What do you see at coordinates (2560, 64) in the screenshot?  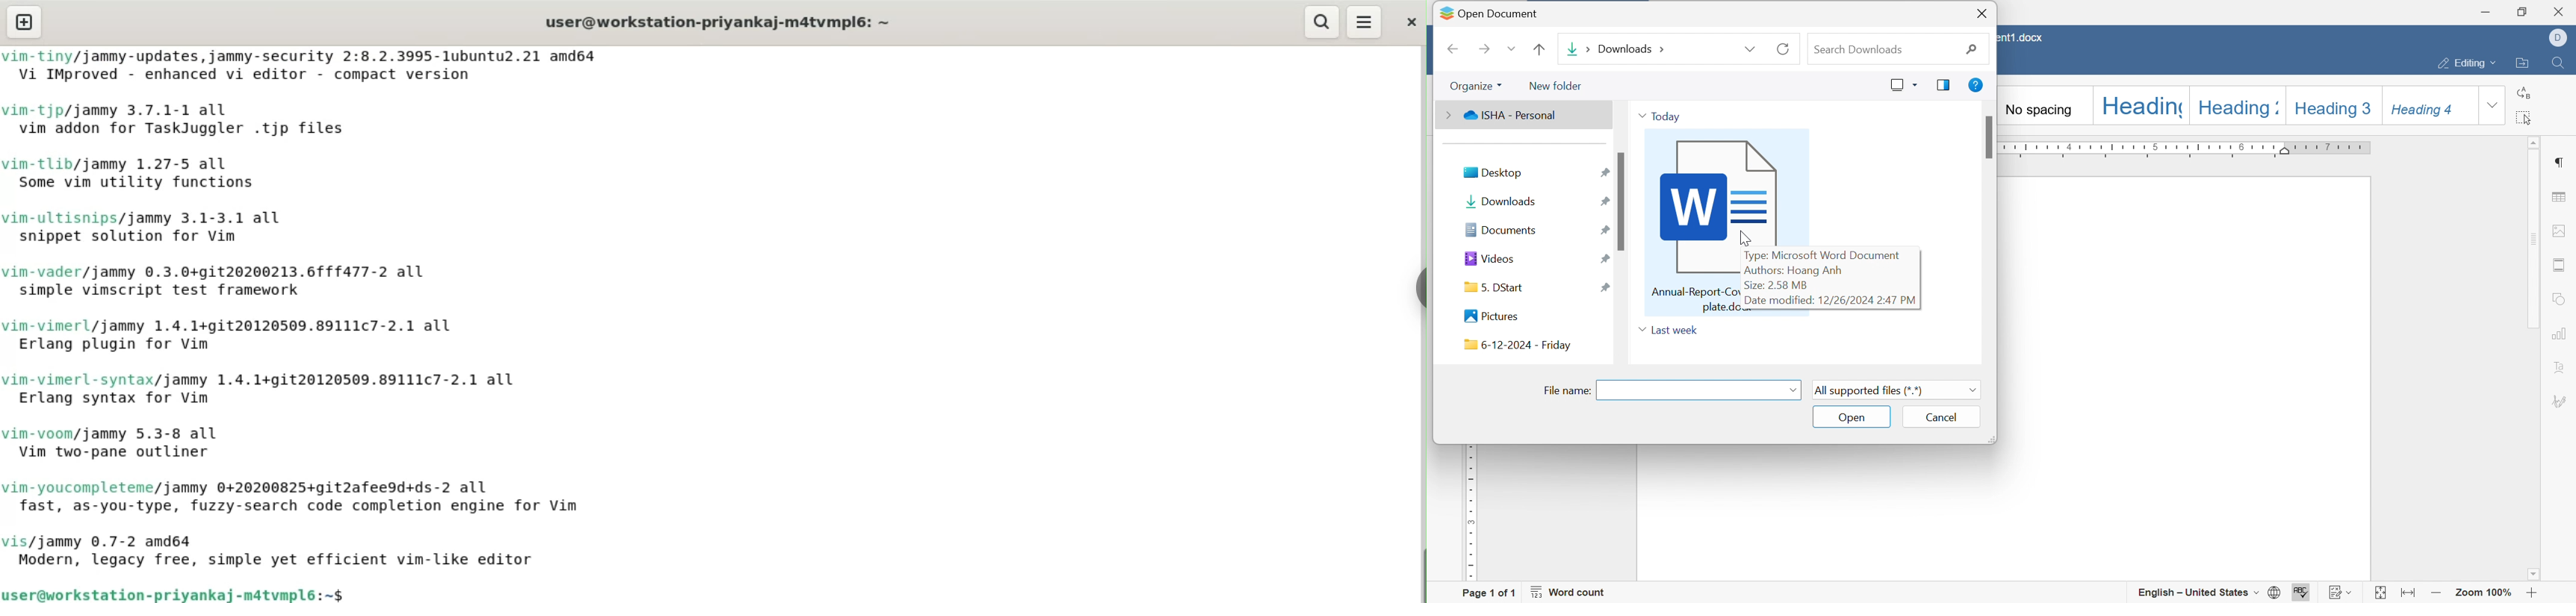 I see `find` at bounding box center [2560, 64].